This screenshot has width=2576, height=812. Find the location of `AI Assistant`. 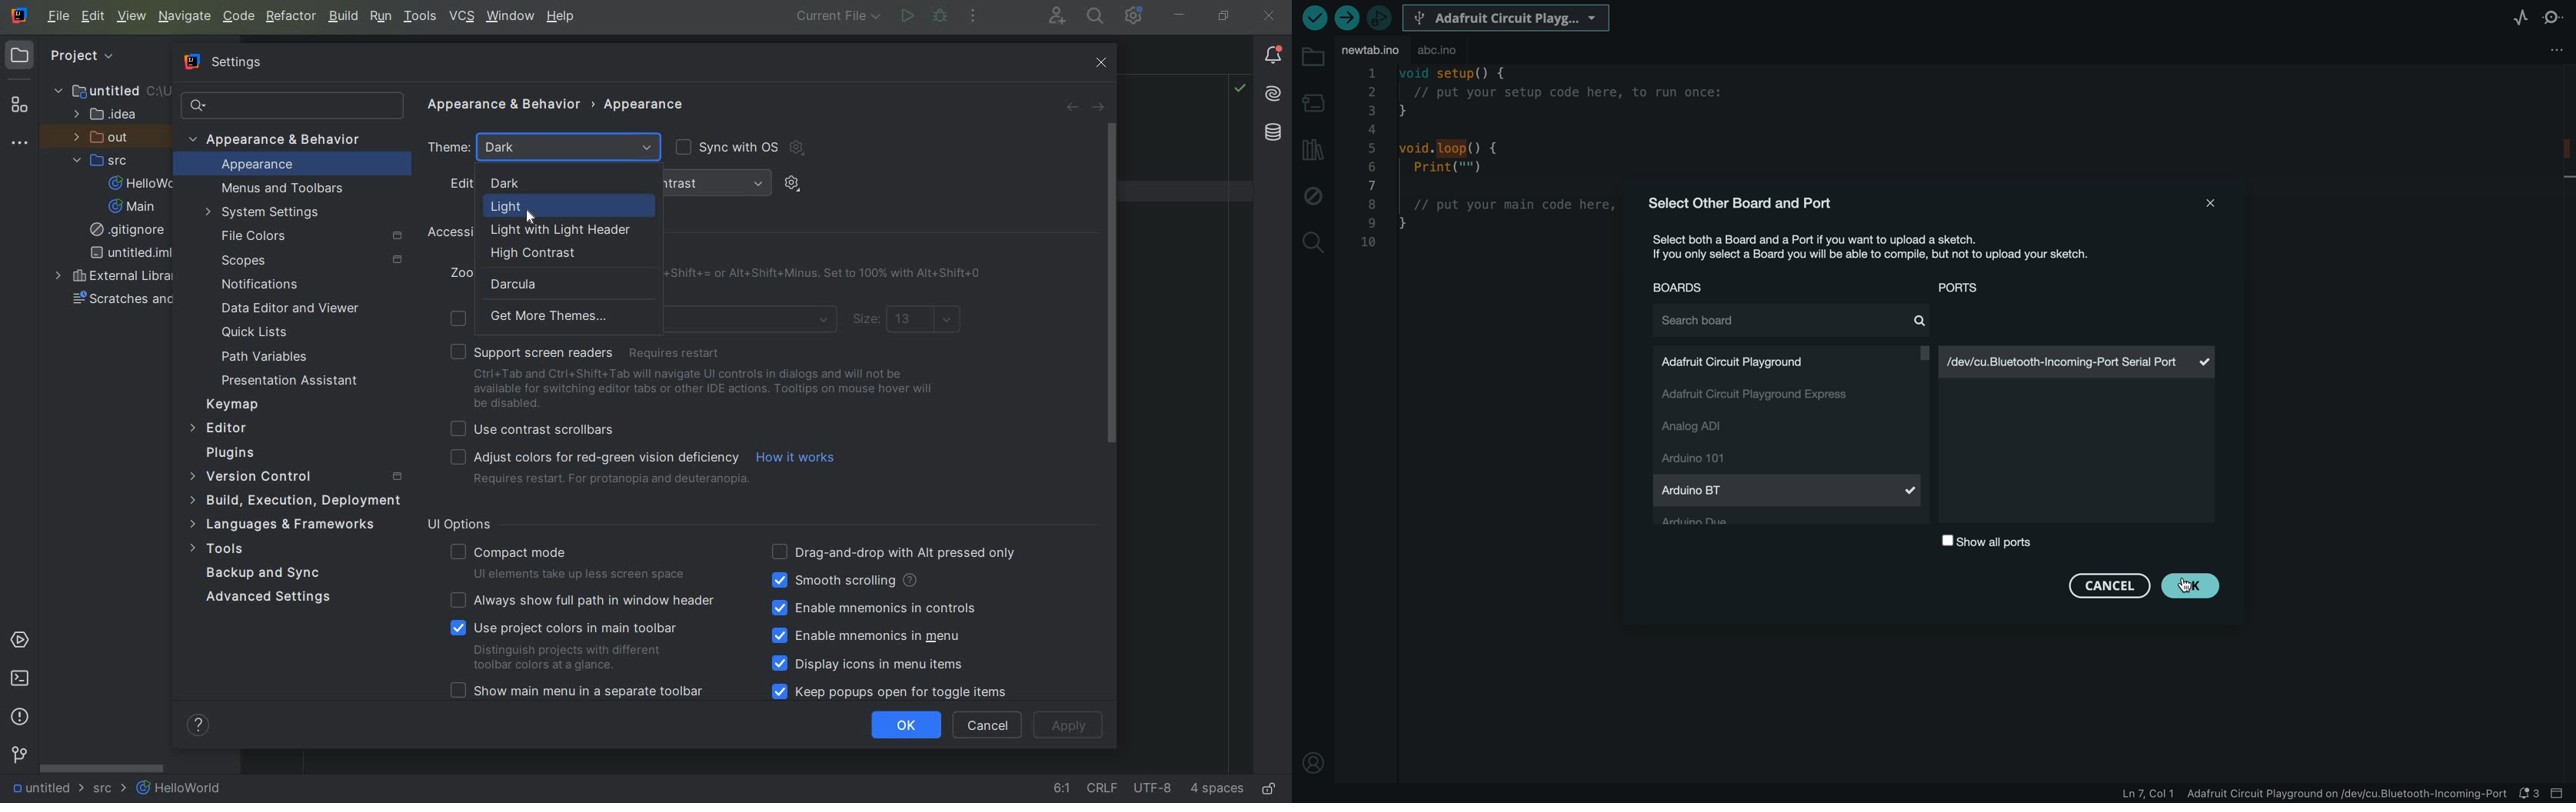

AI Assistant is located at coordinates (1273, 94).